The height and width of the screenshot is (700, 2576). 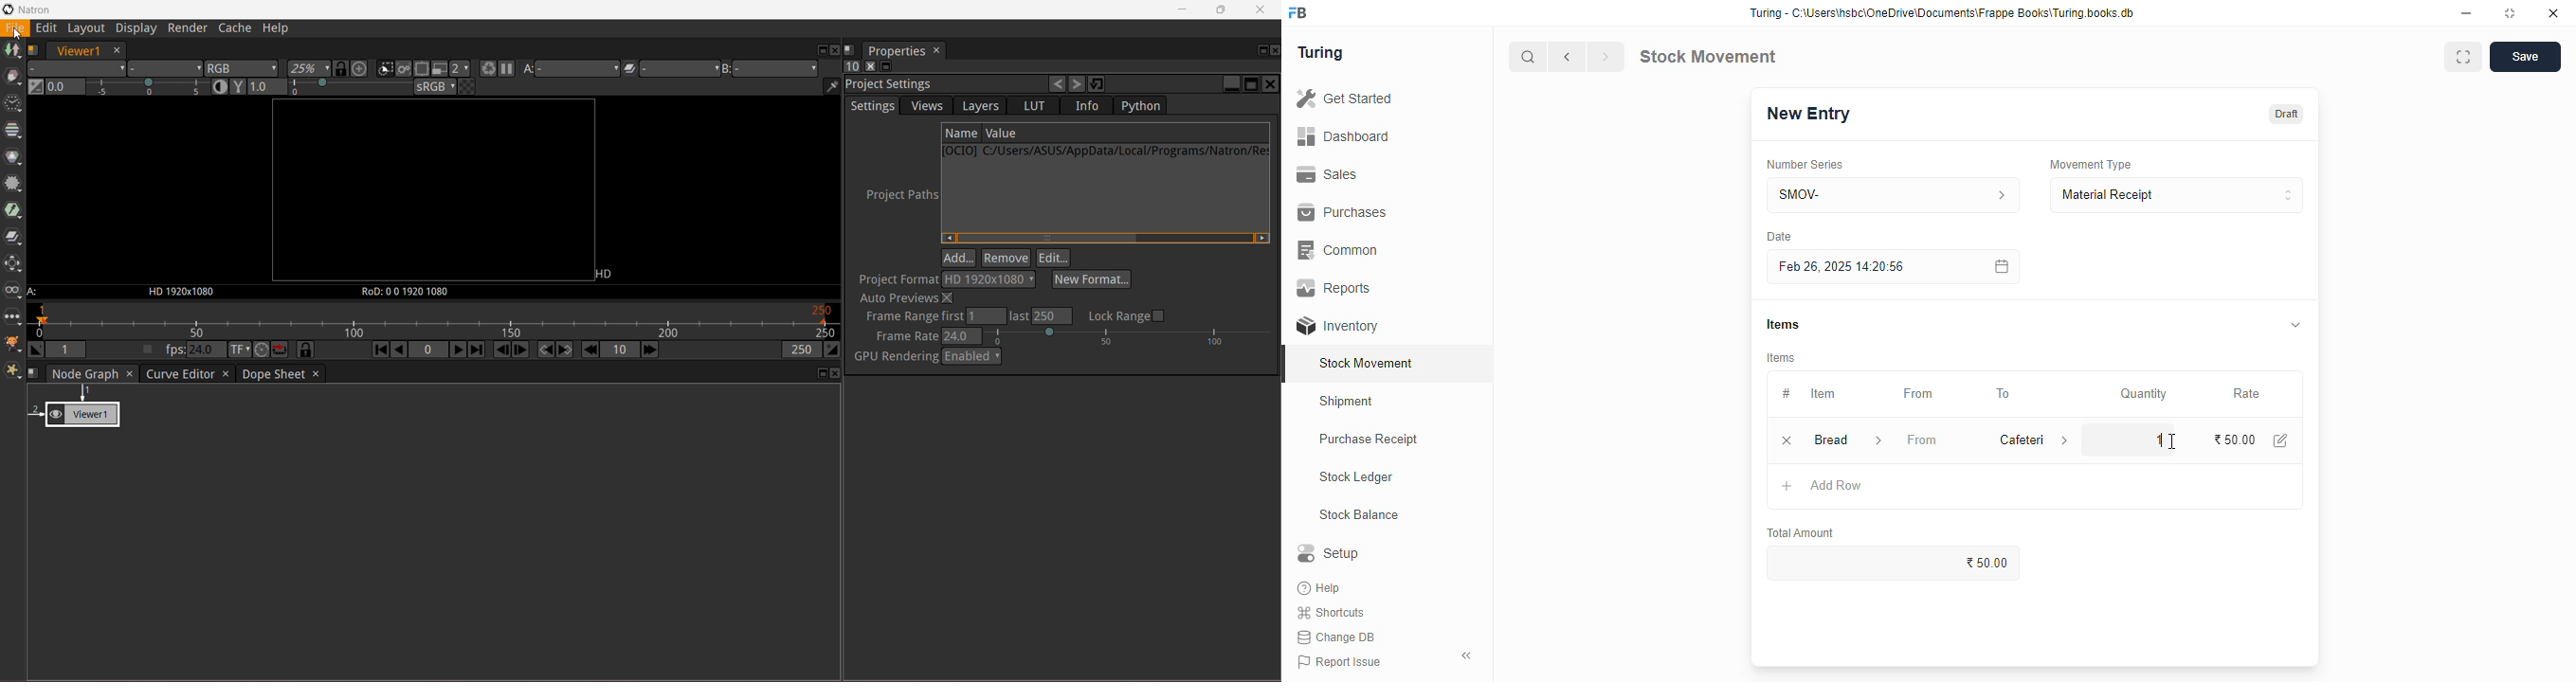 What do you see at coordinates (2296, 324) in the screenshot?
I see `toggle expand/collapse` at bounding box center [2296, 324].